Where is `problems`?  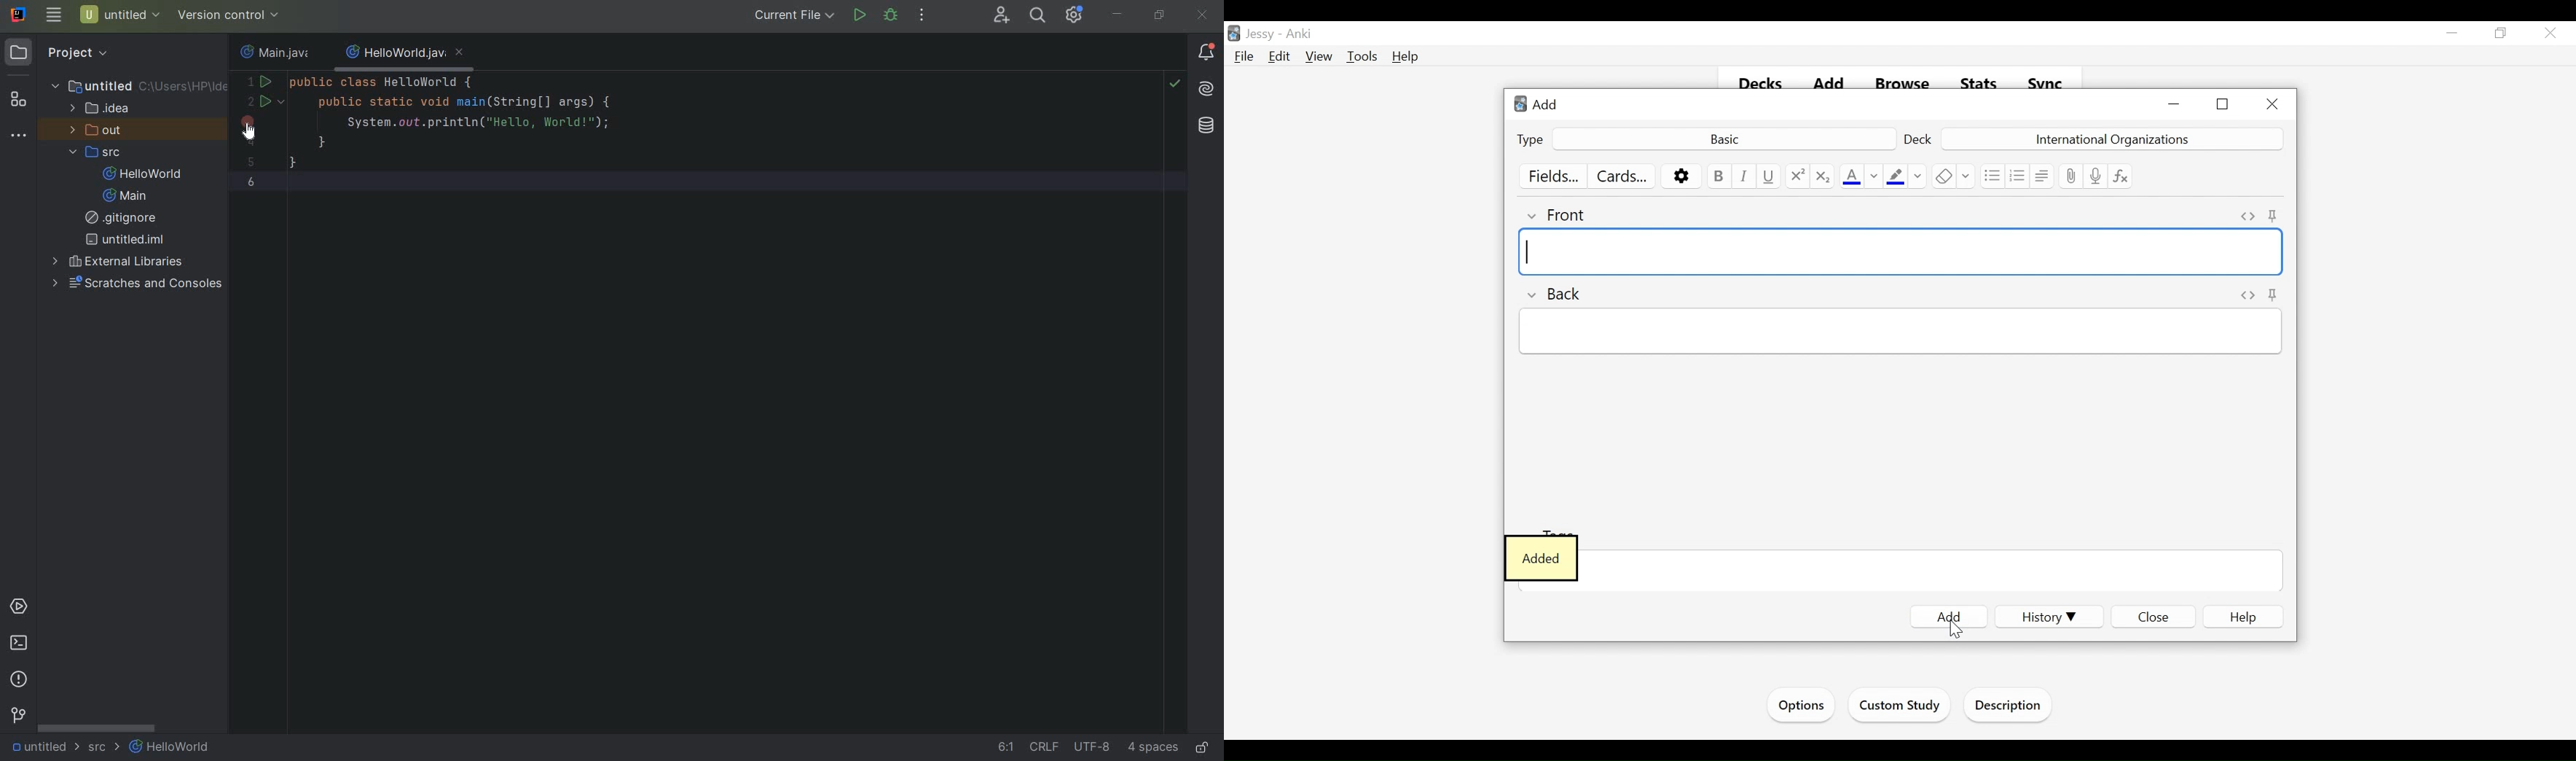 problems is located at coordinates (20, 679).